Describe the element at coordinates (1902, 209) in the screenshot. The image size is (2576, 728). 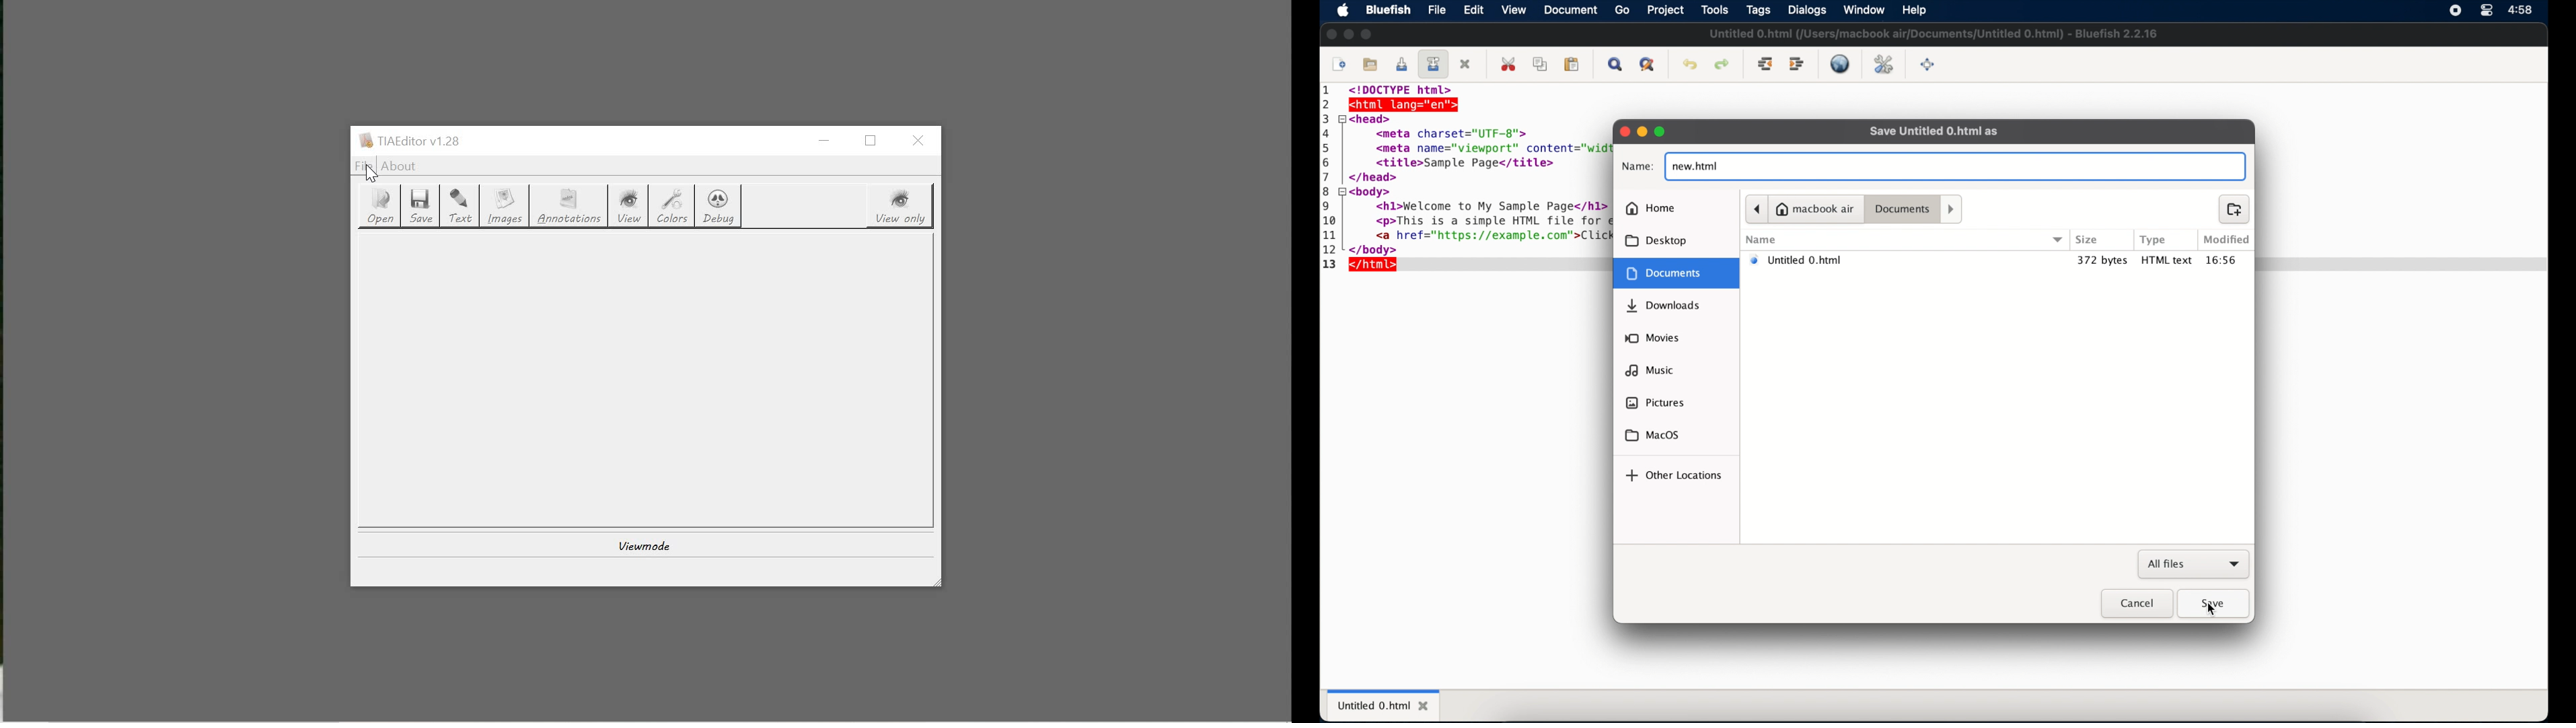
I see `documents` at that location.